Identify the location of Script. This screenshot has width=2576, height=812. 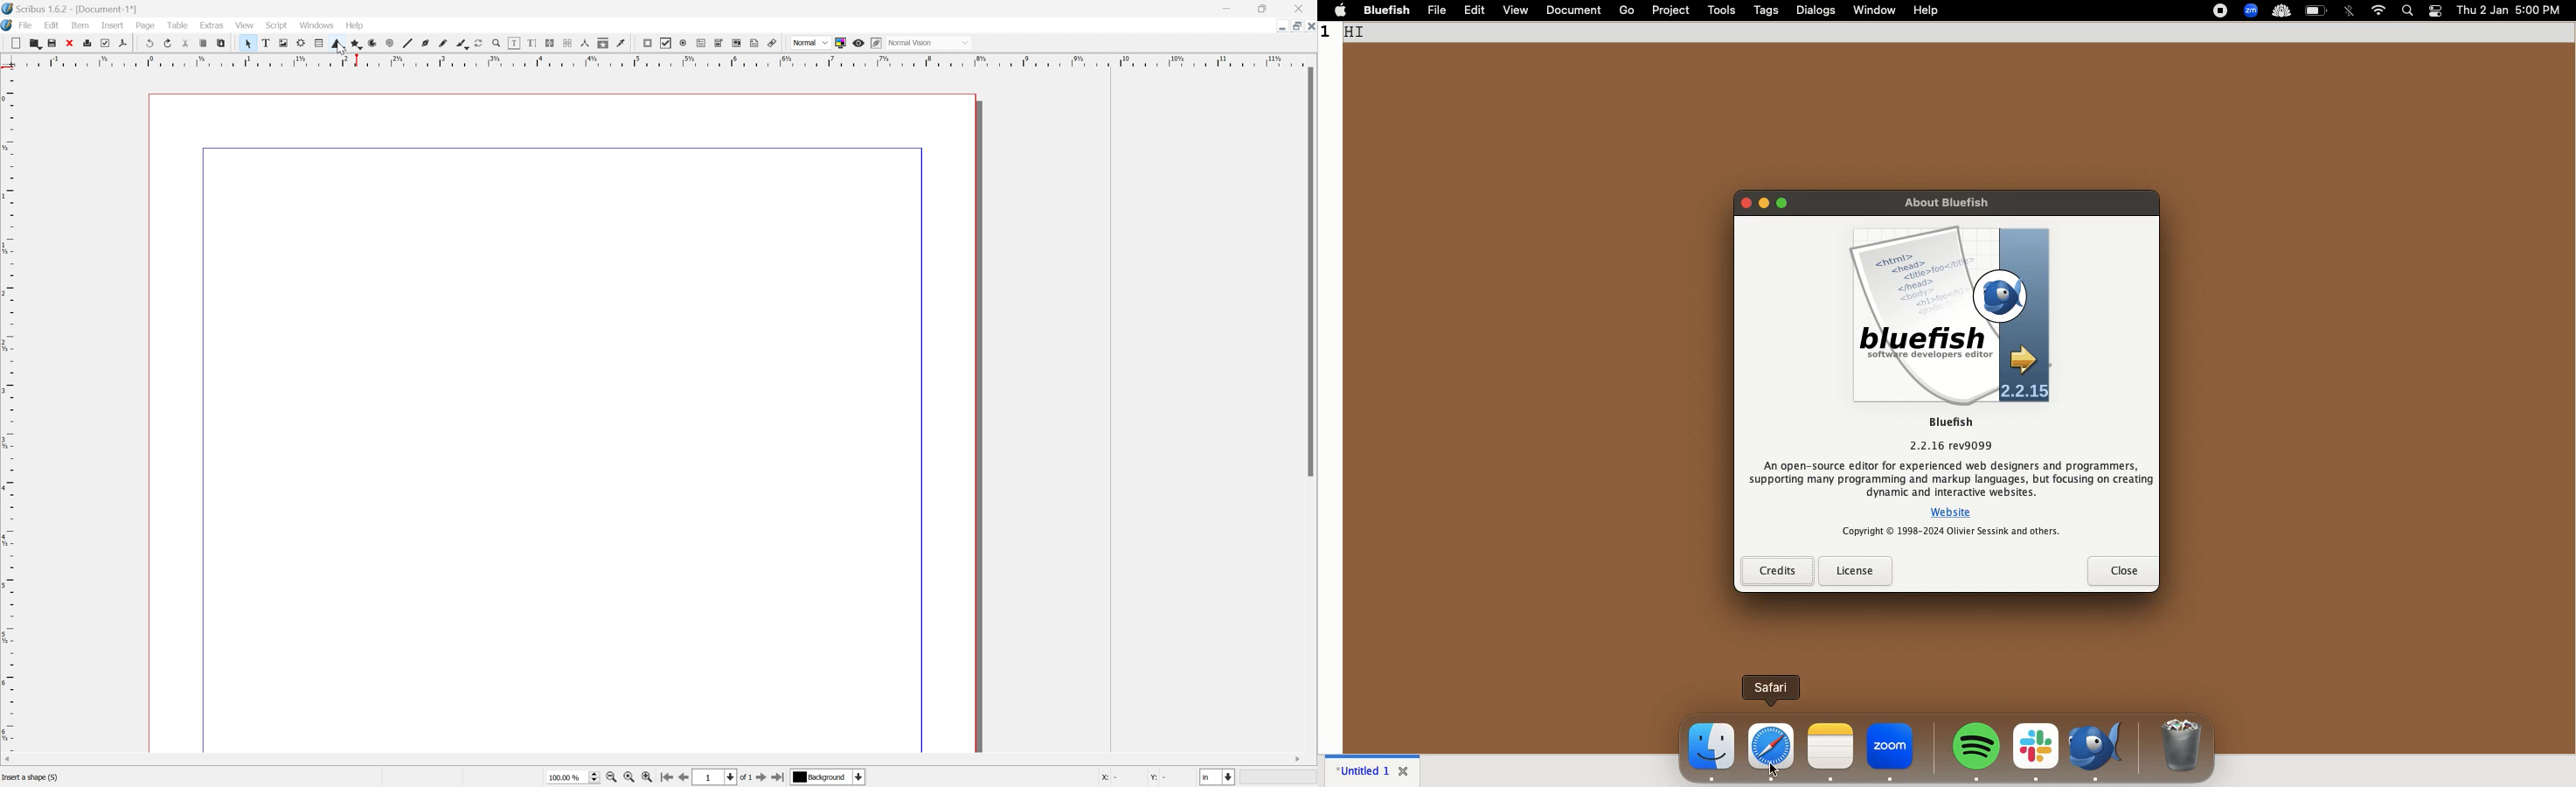
(278, 25).